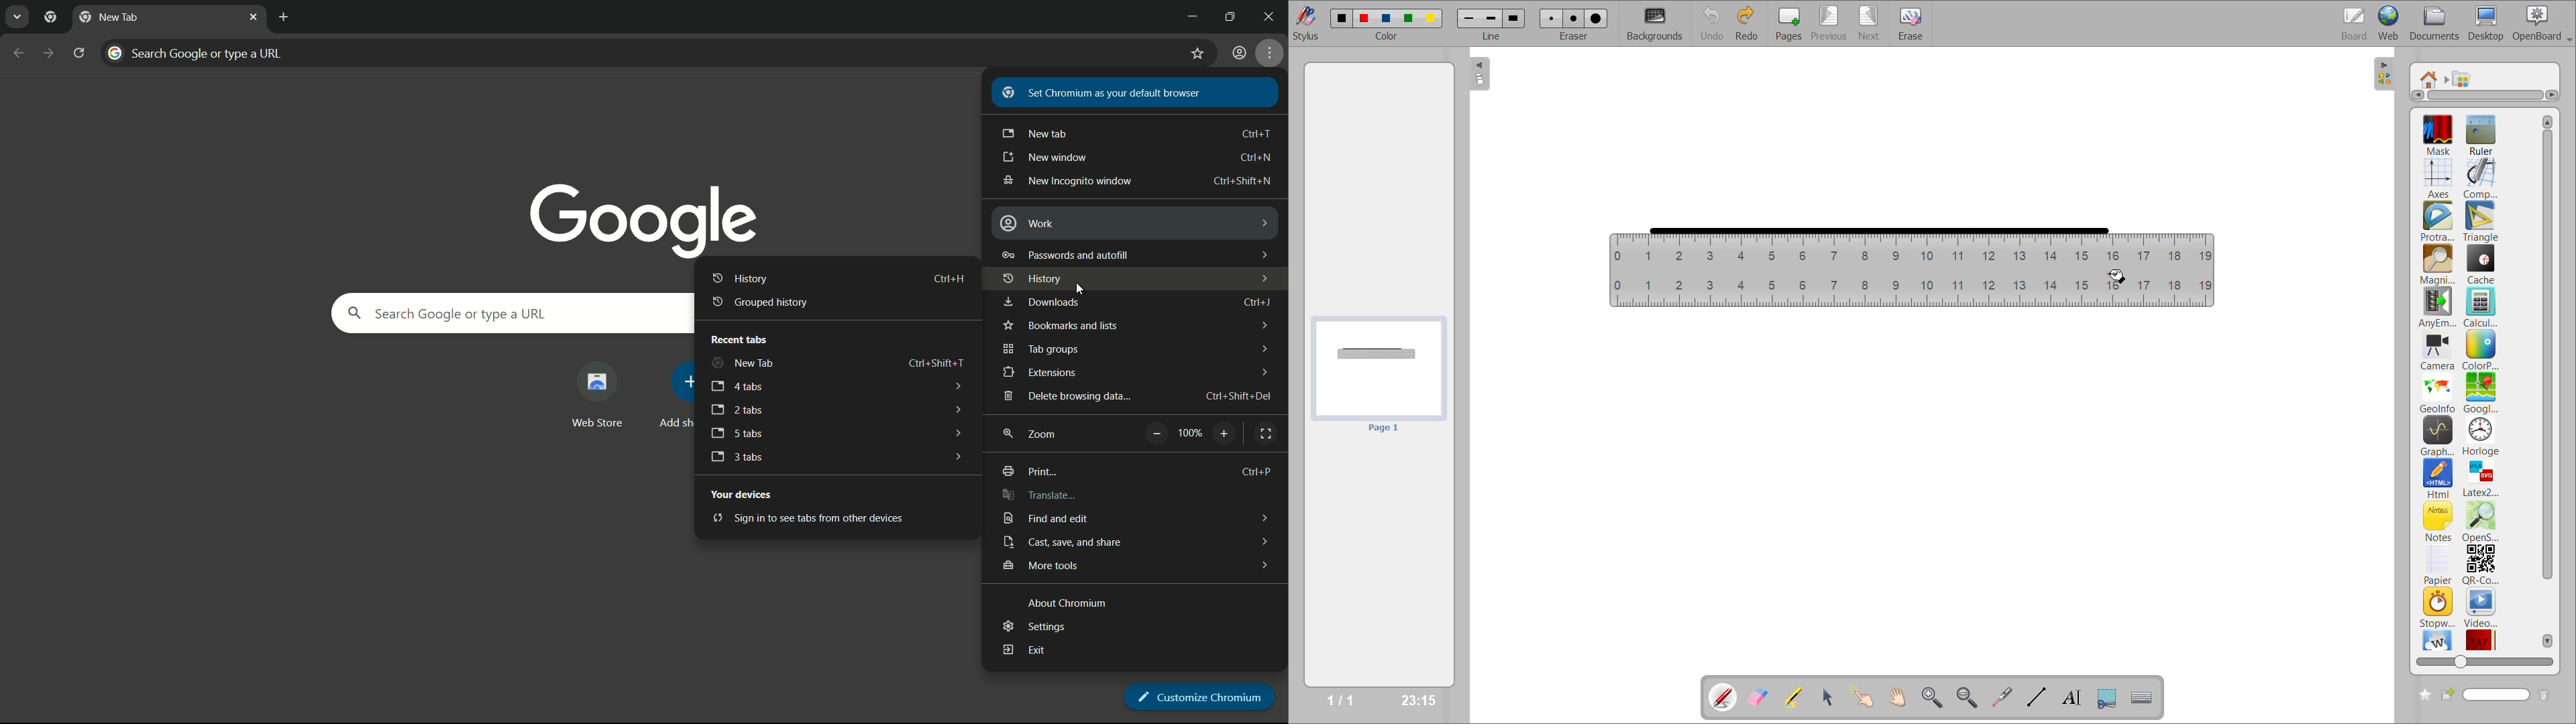 This screenshot has height=728, width=2576. What do you see at coordinates (1191, 432) in the screenshot?
I see `scale factor` at bounding box center [1191, 432].